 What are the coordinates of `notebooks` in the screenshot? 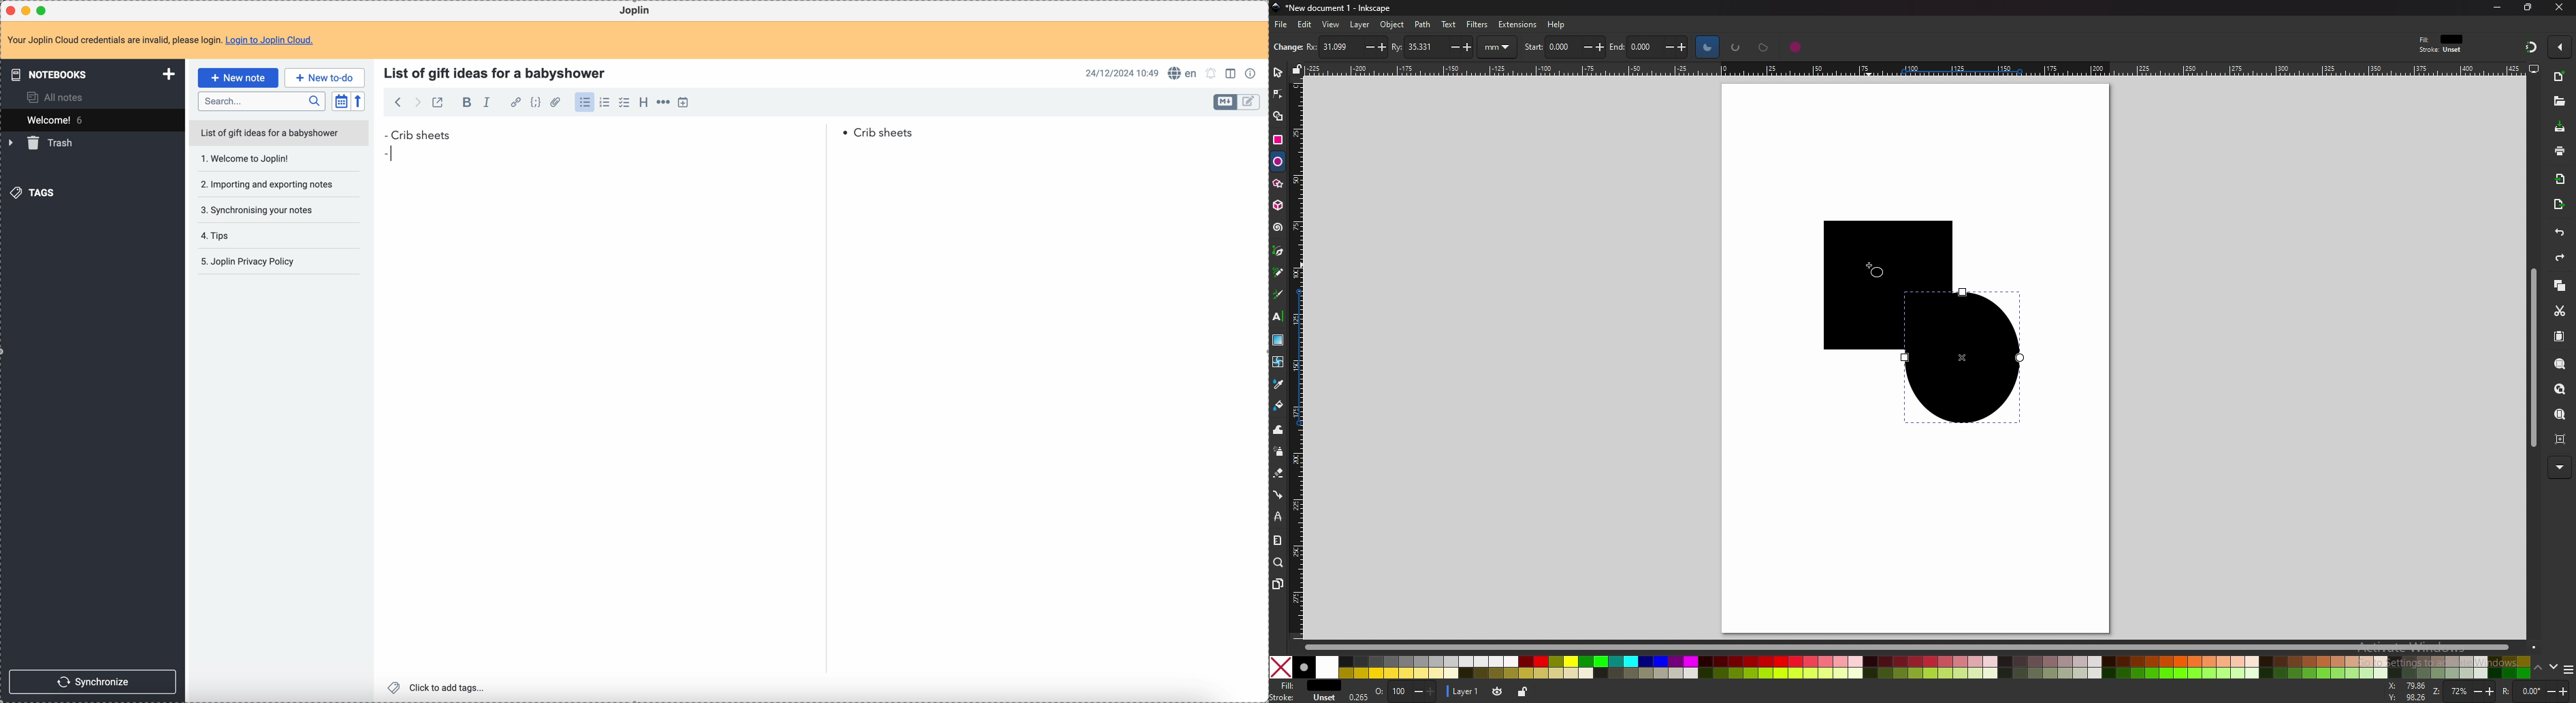 It's located at (89, 75).